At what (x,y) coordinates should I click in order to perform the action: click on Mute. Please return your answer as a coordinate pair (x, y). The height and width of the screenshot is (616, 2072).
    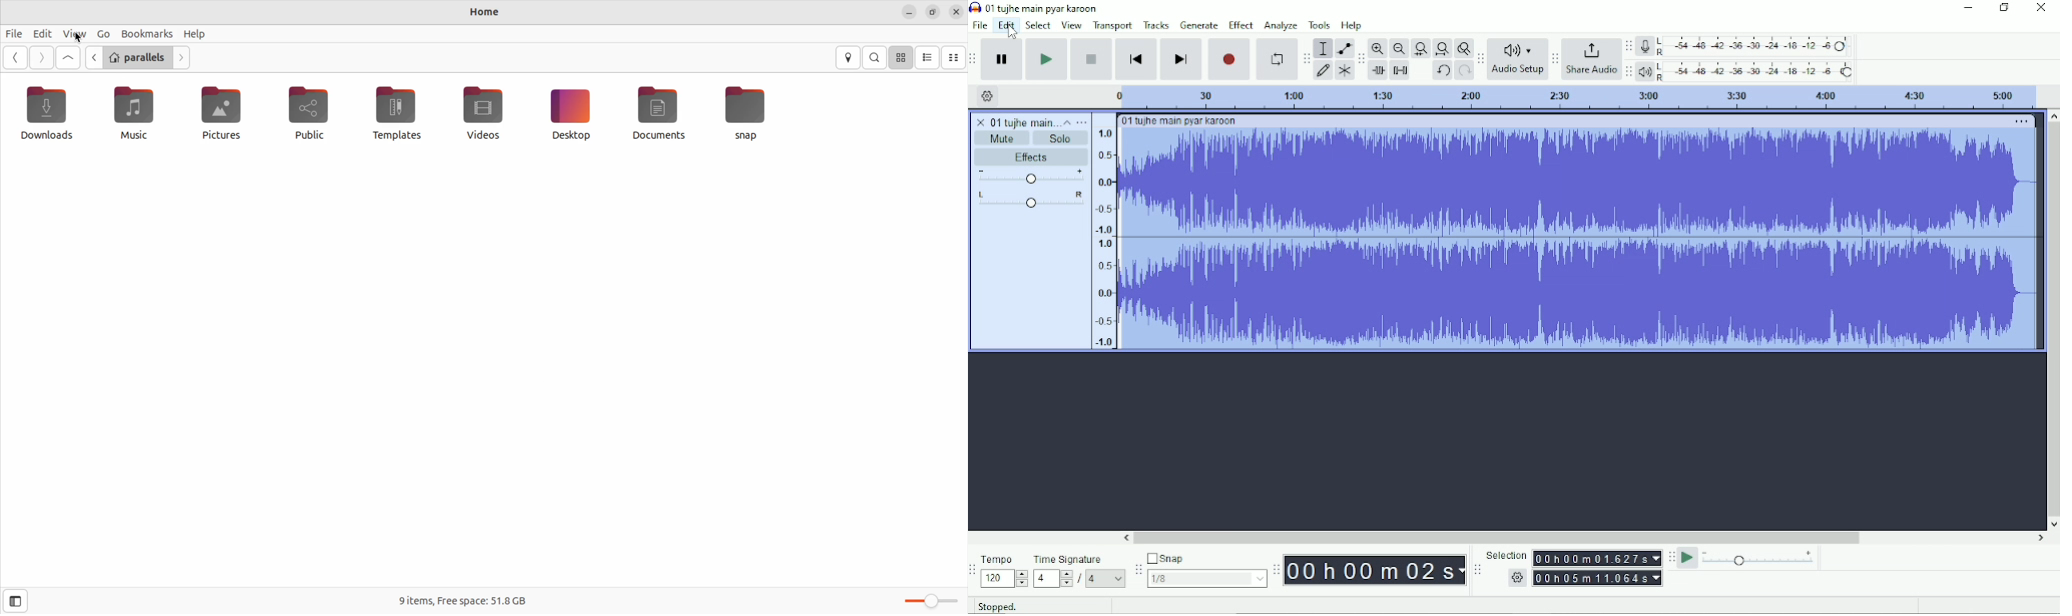
    Looking at the image, I should click on (1003, 138).